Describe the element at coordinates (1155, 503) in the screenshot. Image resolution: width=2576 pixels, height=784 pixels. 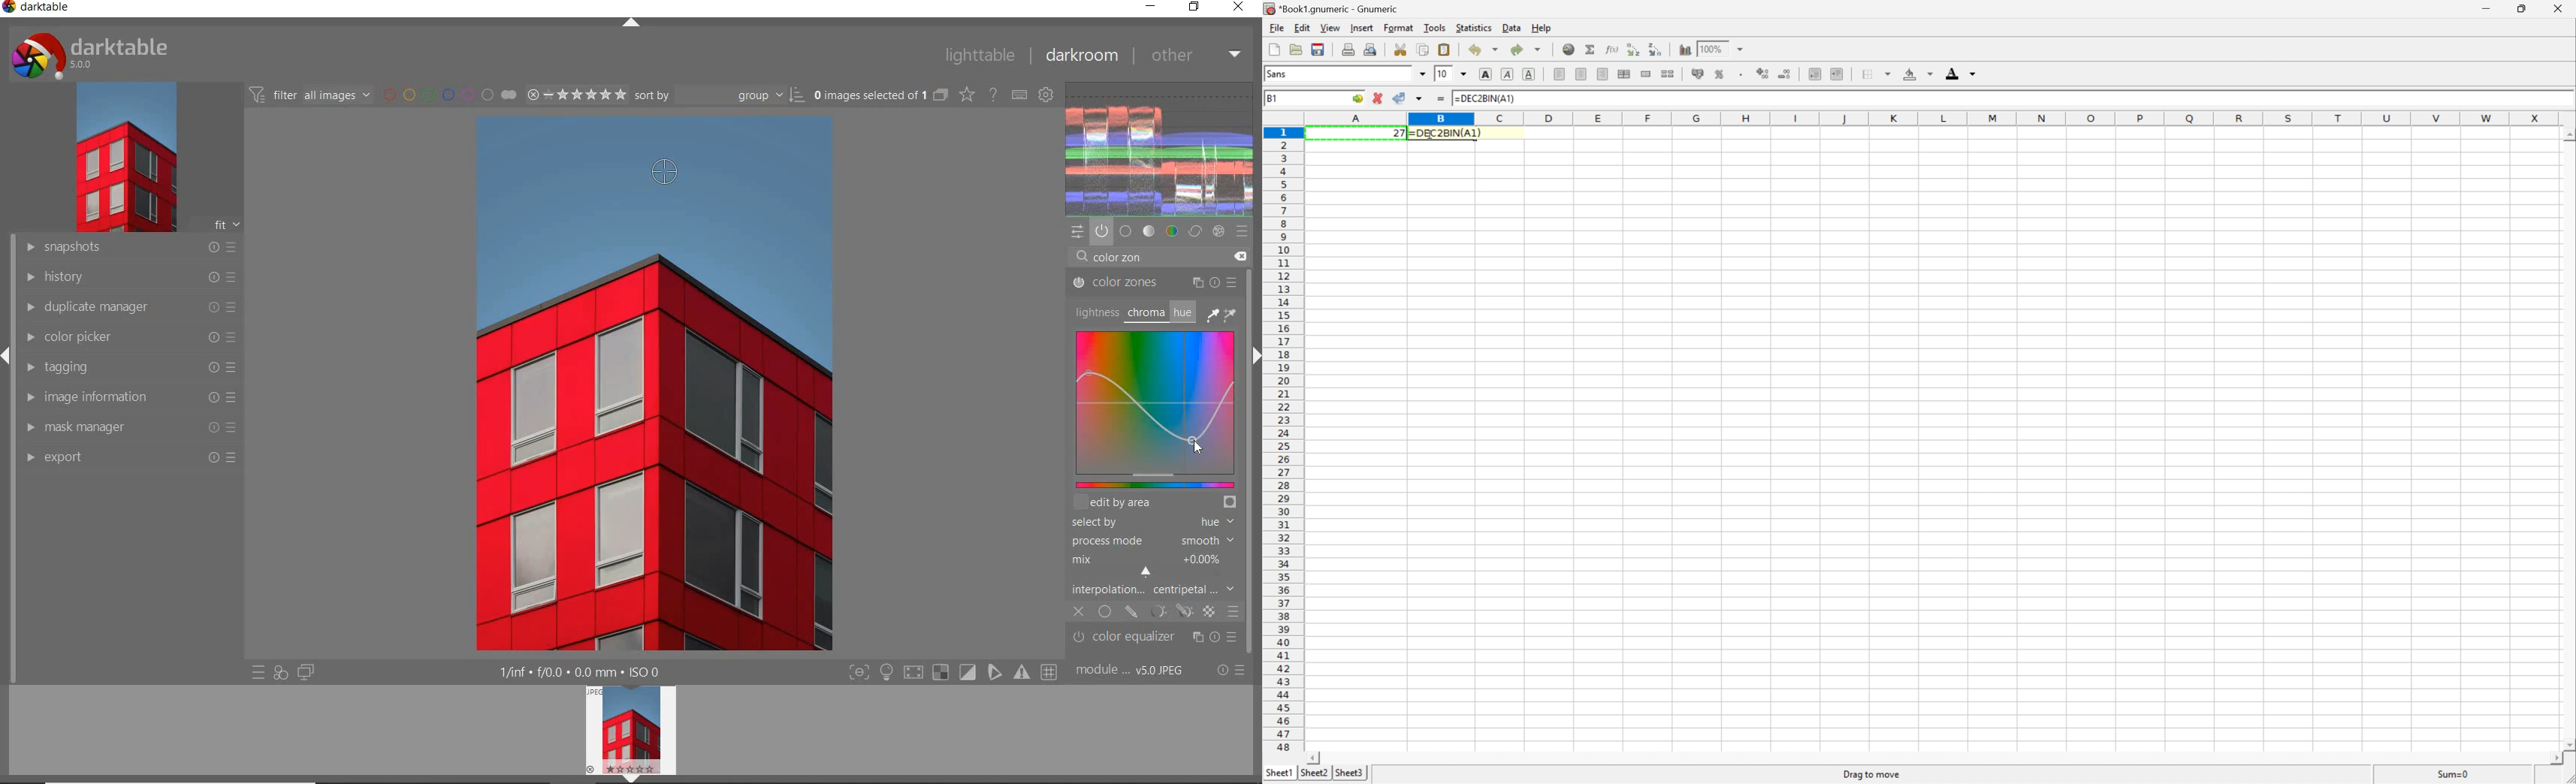
I see `EDIT BY AREA` at that location.